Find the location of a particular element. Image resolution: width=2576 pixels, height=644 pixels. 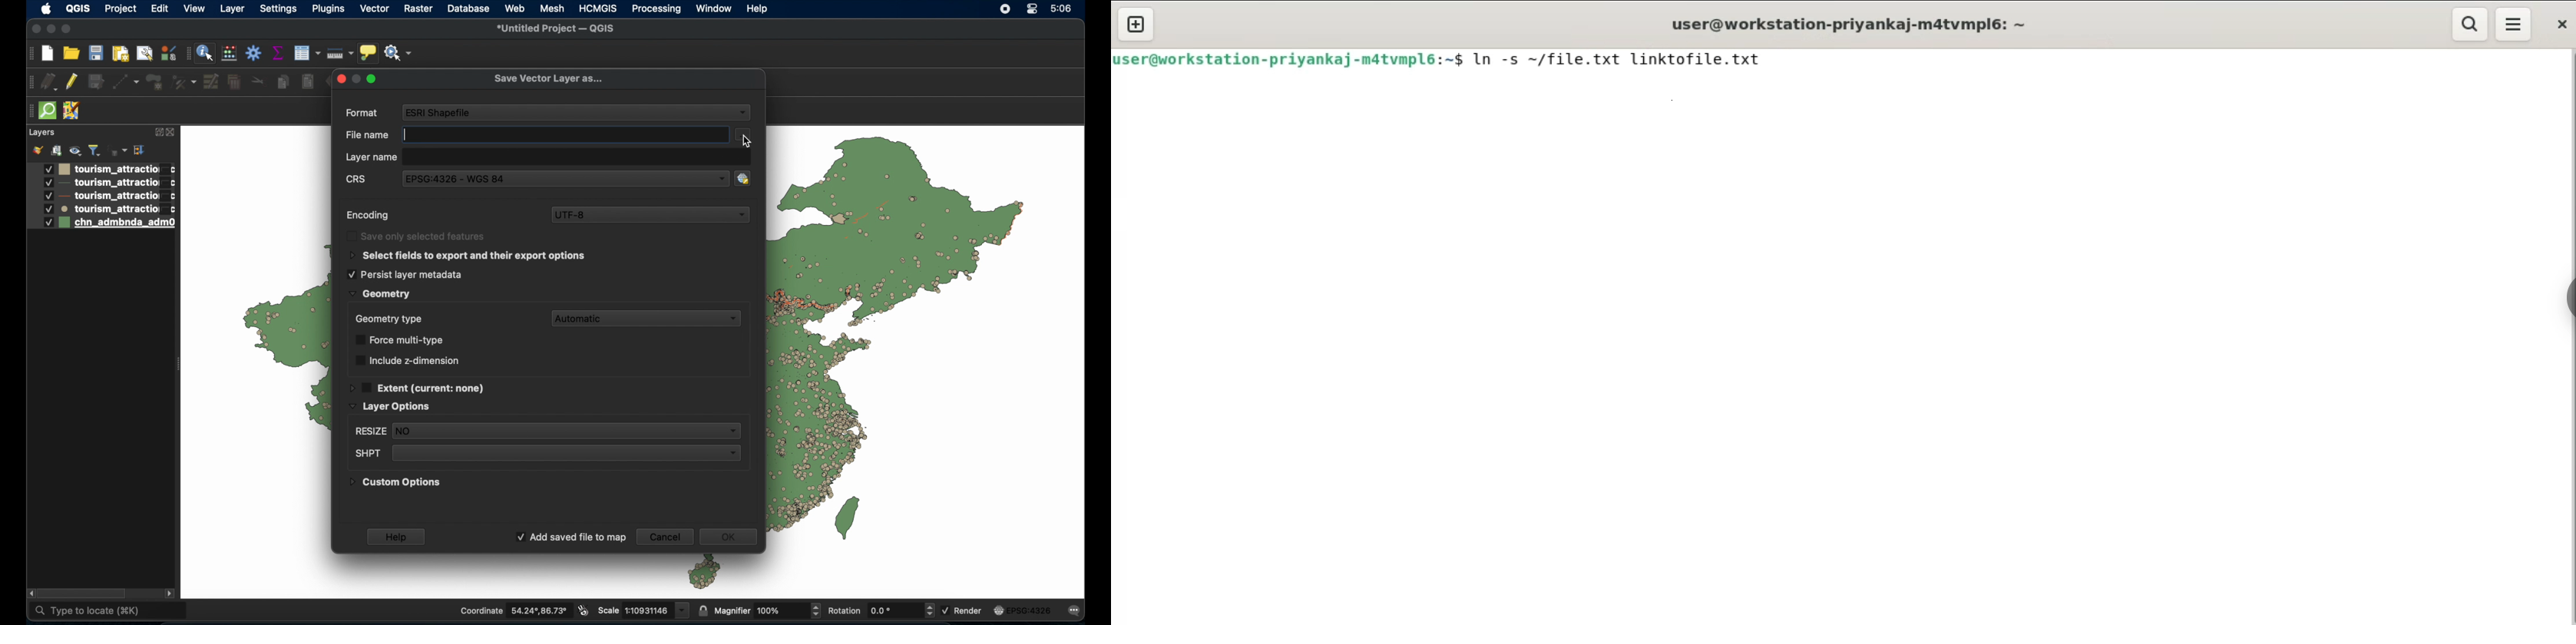

control center is located at coordinates (1034, 10).